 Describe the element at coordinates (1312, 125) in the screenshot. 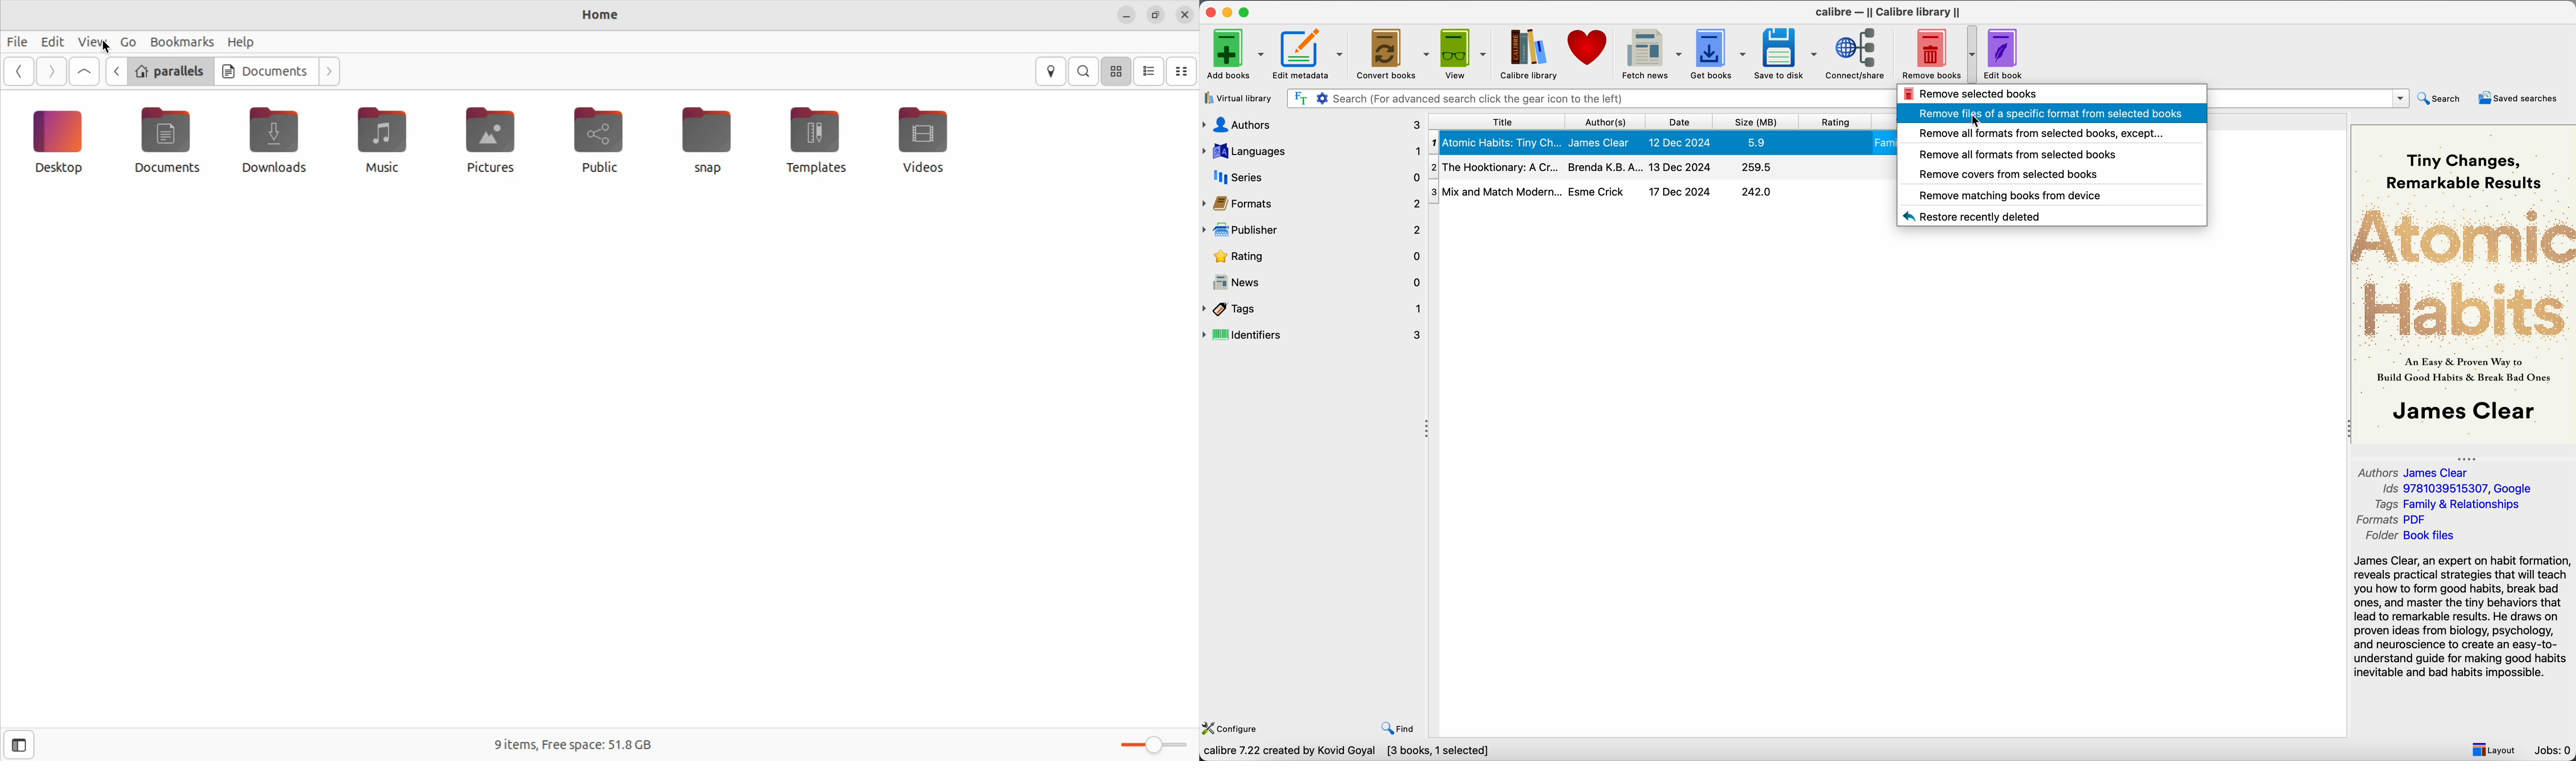

I see `authors` at that location.